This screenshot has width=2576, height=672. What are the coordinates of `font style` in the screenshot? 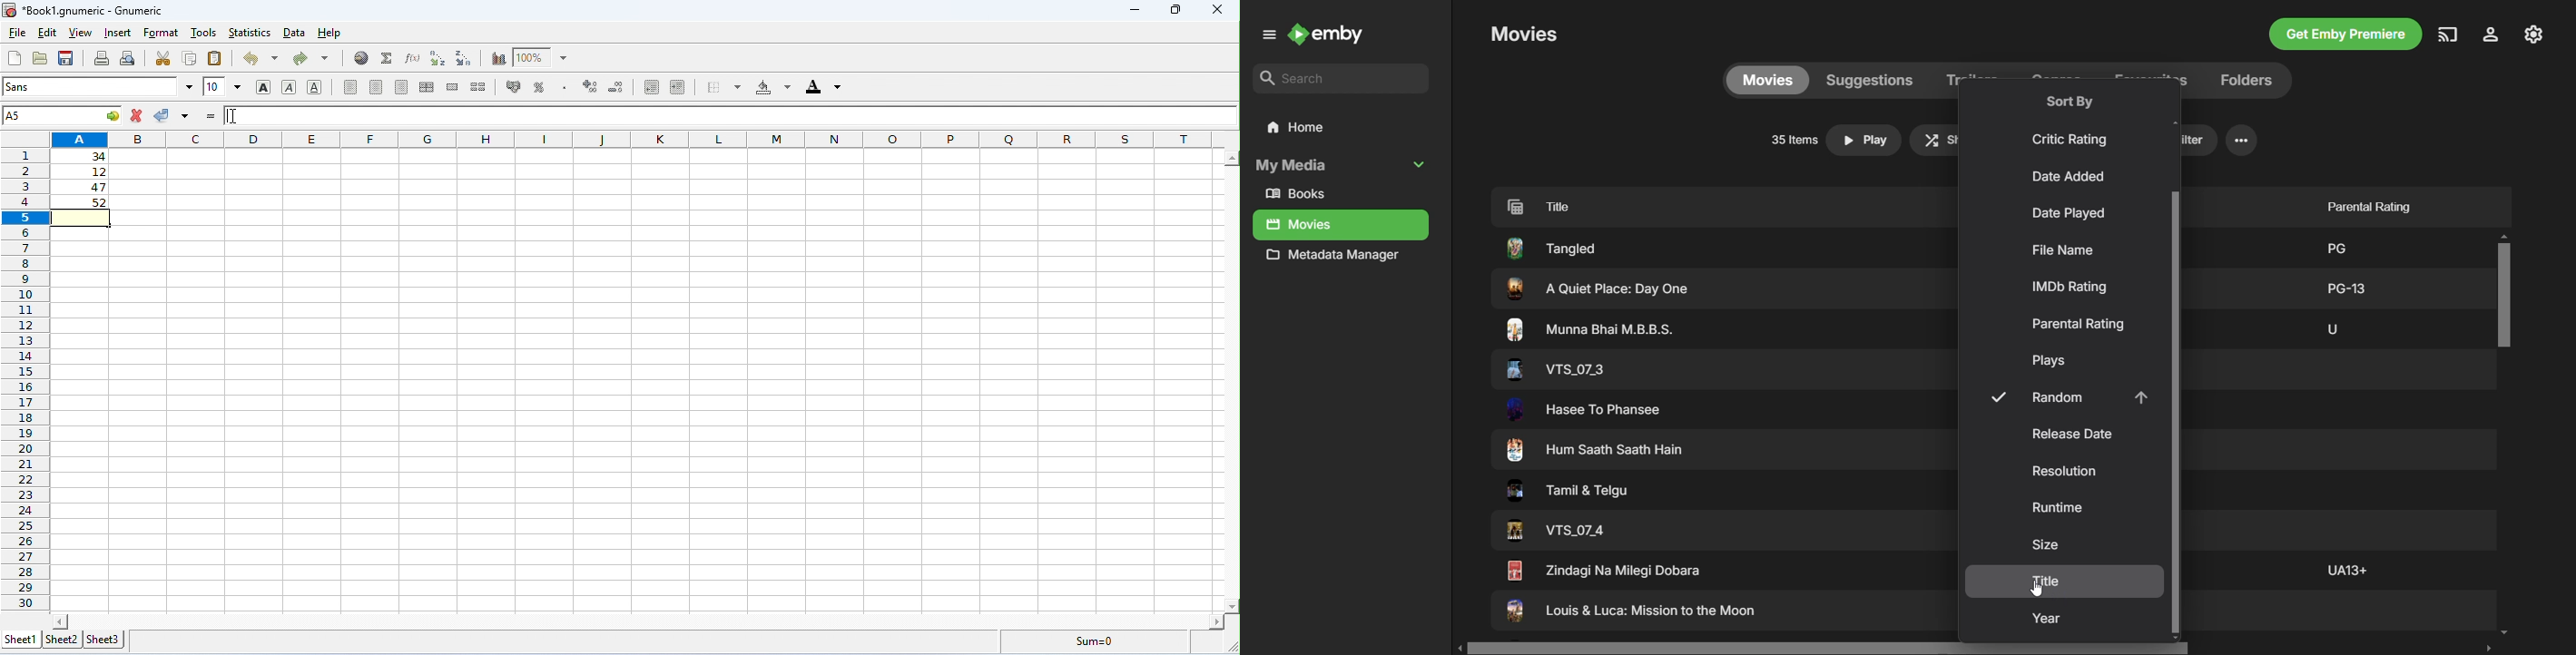 It's located at (98, 86).